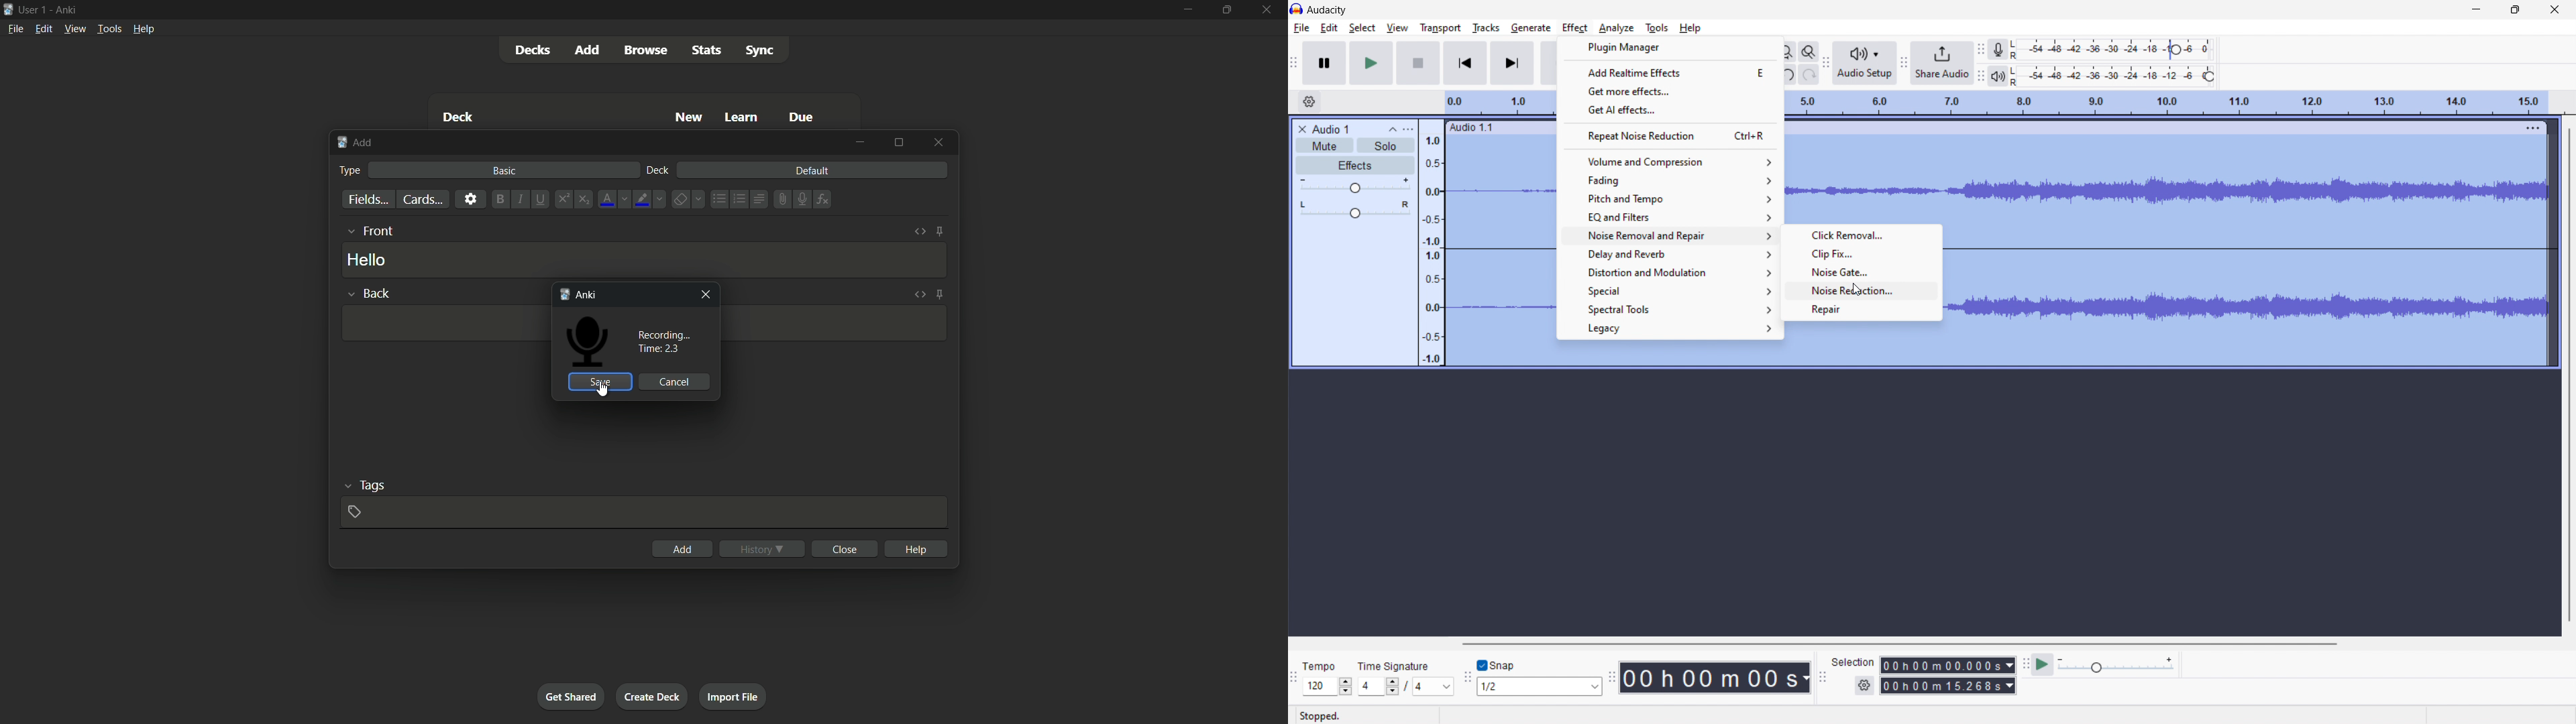  Describe the element at coordinates (580, 296) in the screenshot. I see `anki` at that location.